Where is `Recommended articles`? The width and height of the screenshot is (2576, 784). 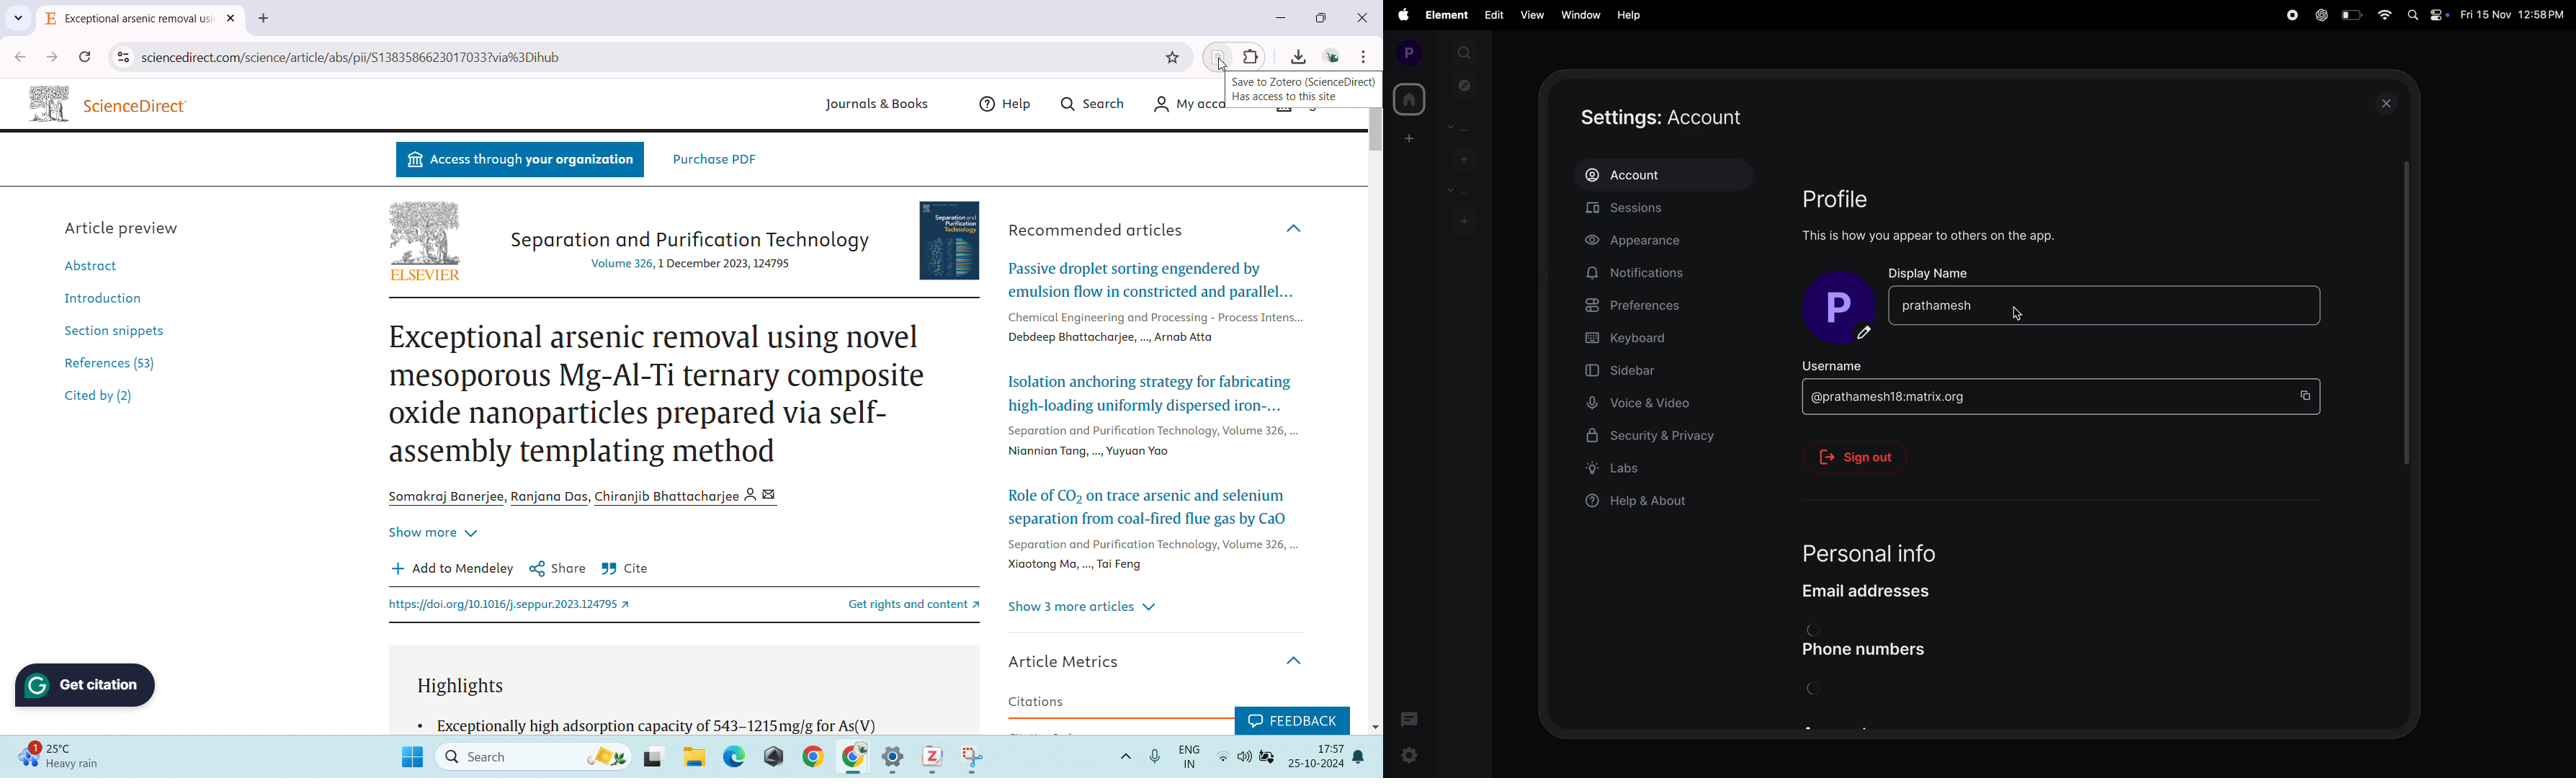 Recommended articles is located at coordinates (1096, 230).